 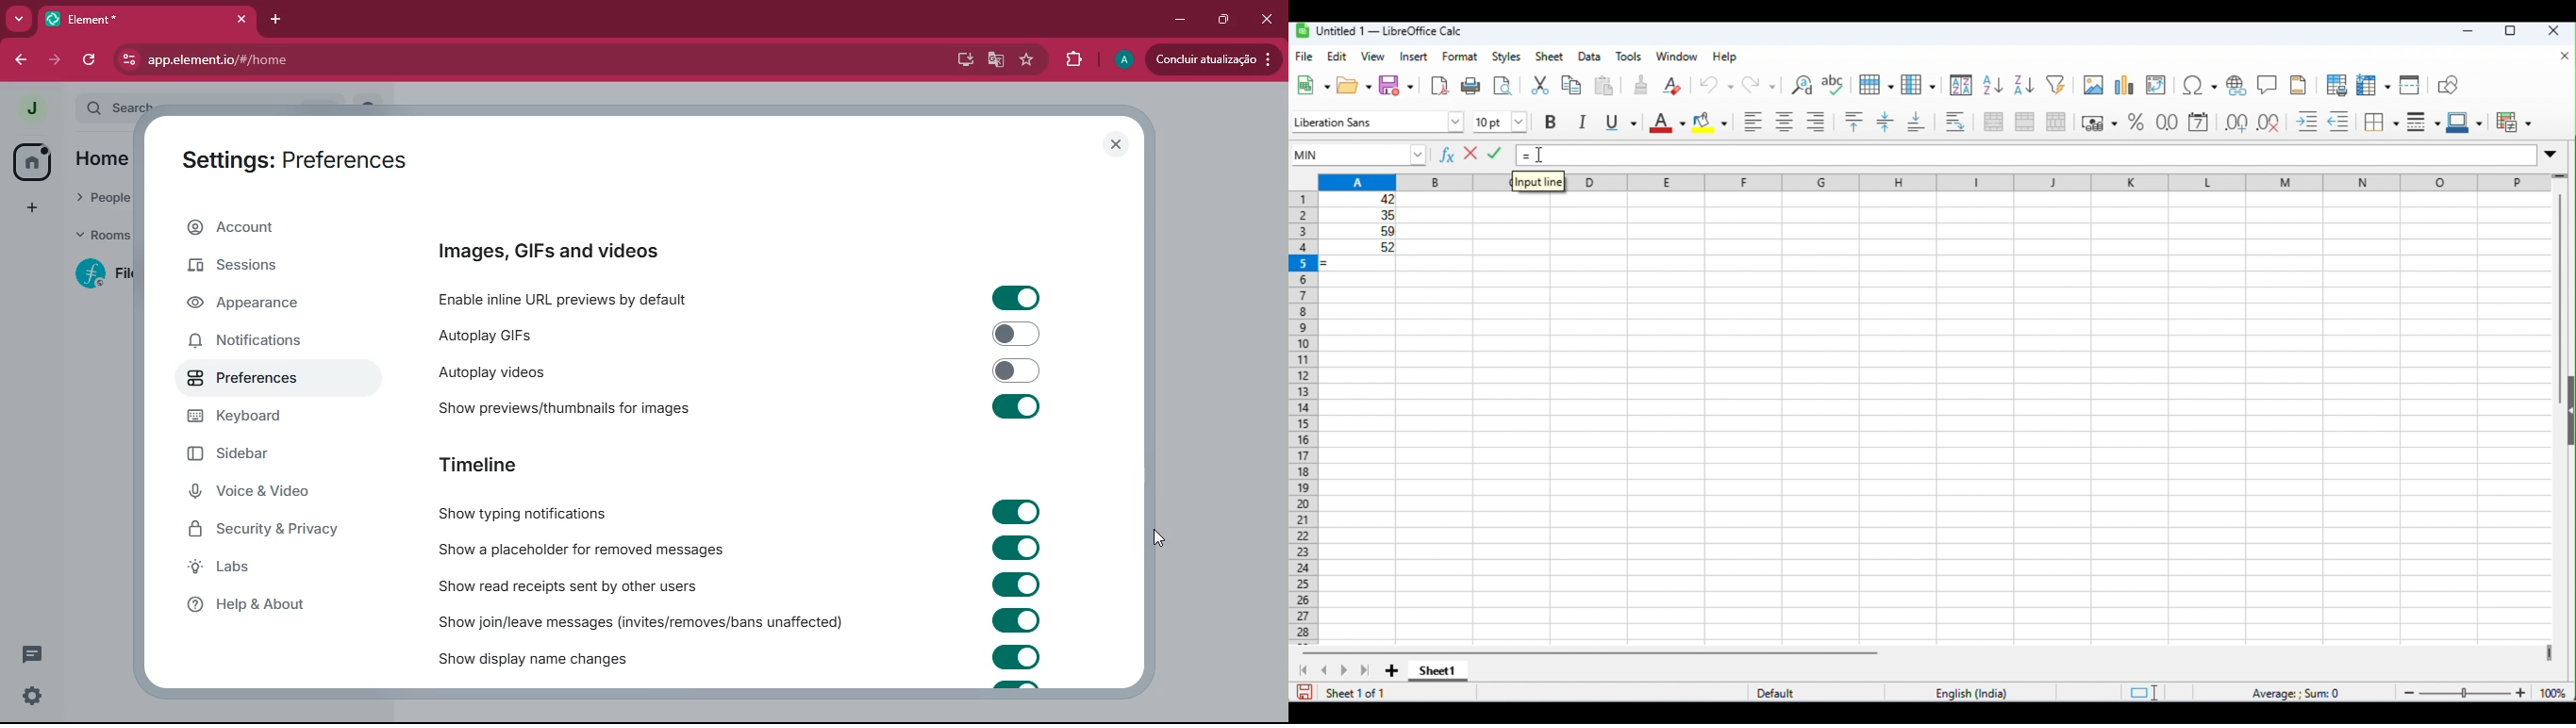 I want to click on show draw functions, so click(x=2448, y=86).